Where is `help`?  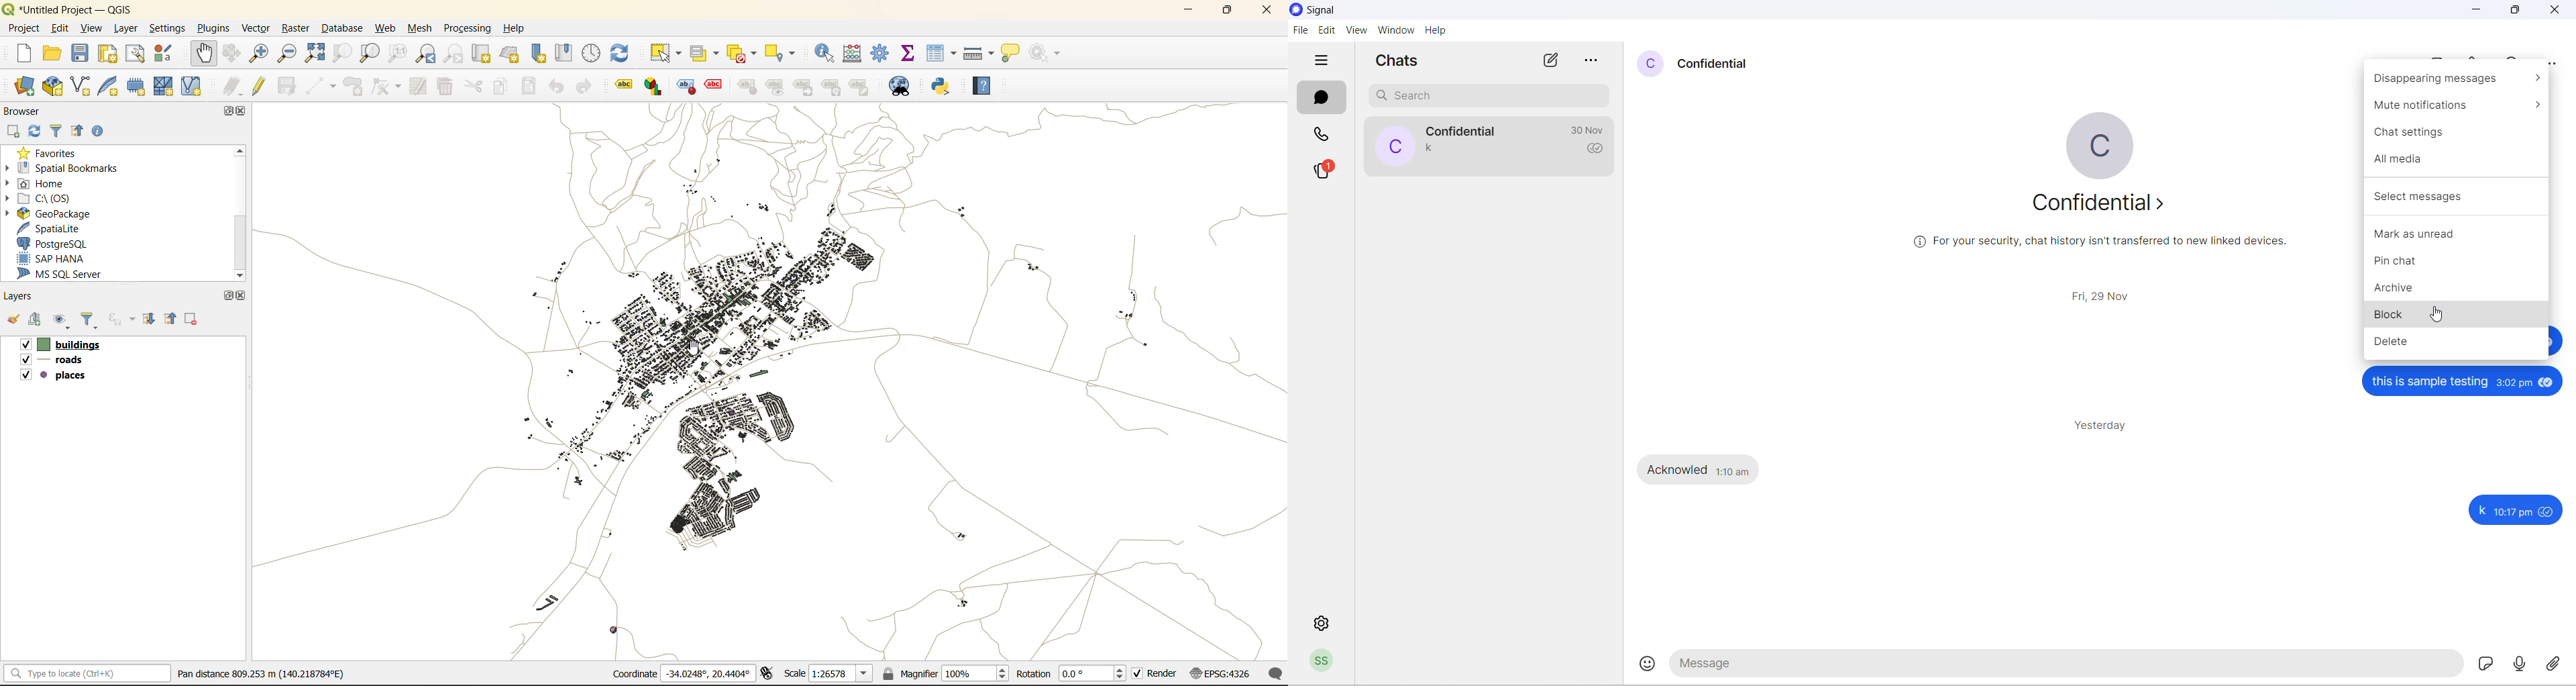 help is located at coordinates (1442, 30).